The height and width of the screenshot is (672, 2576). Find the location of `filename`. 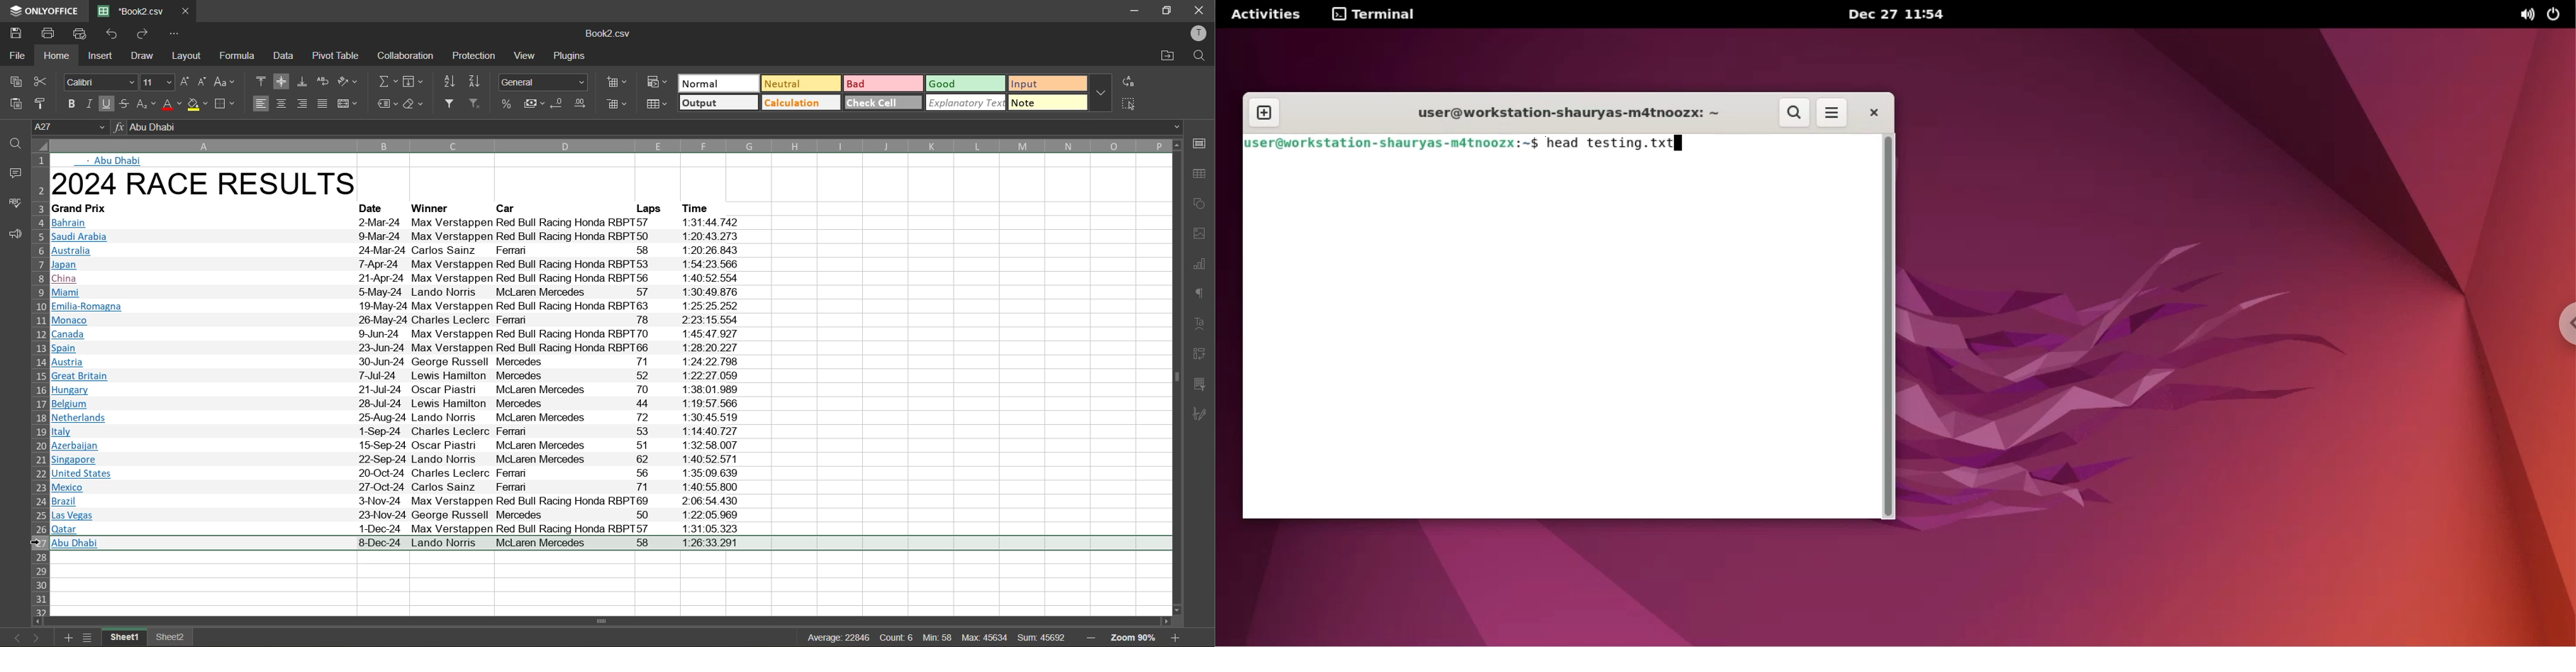

filename is located at coordinates (129, 10).